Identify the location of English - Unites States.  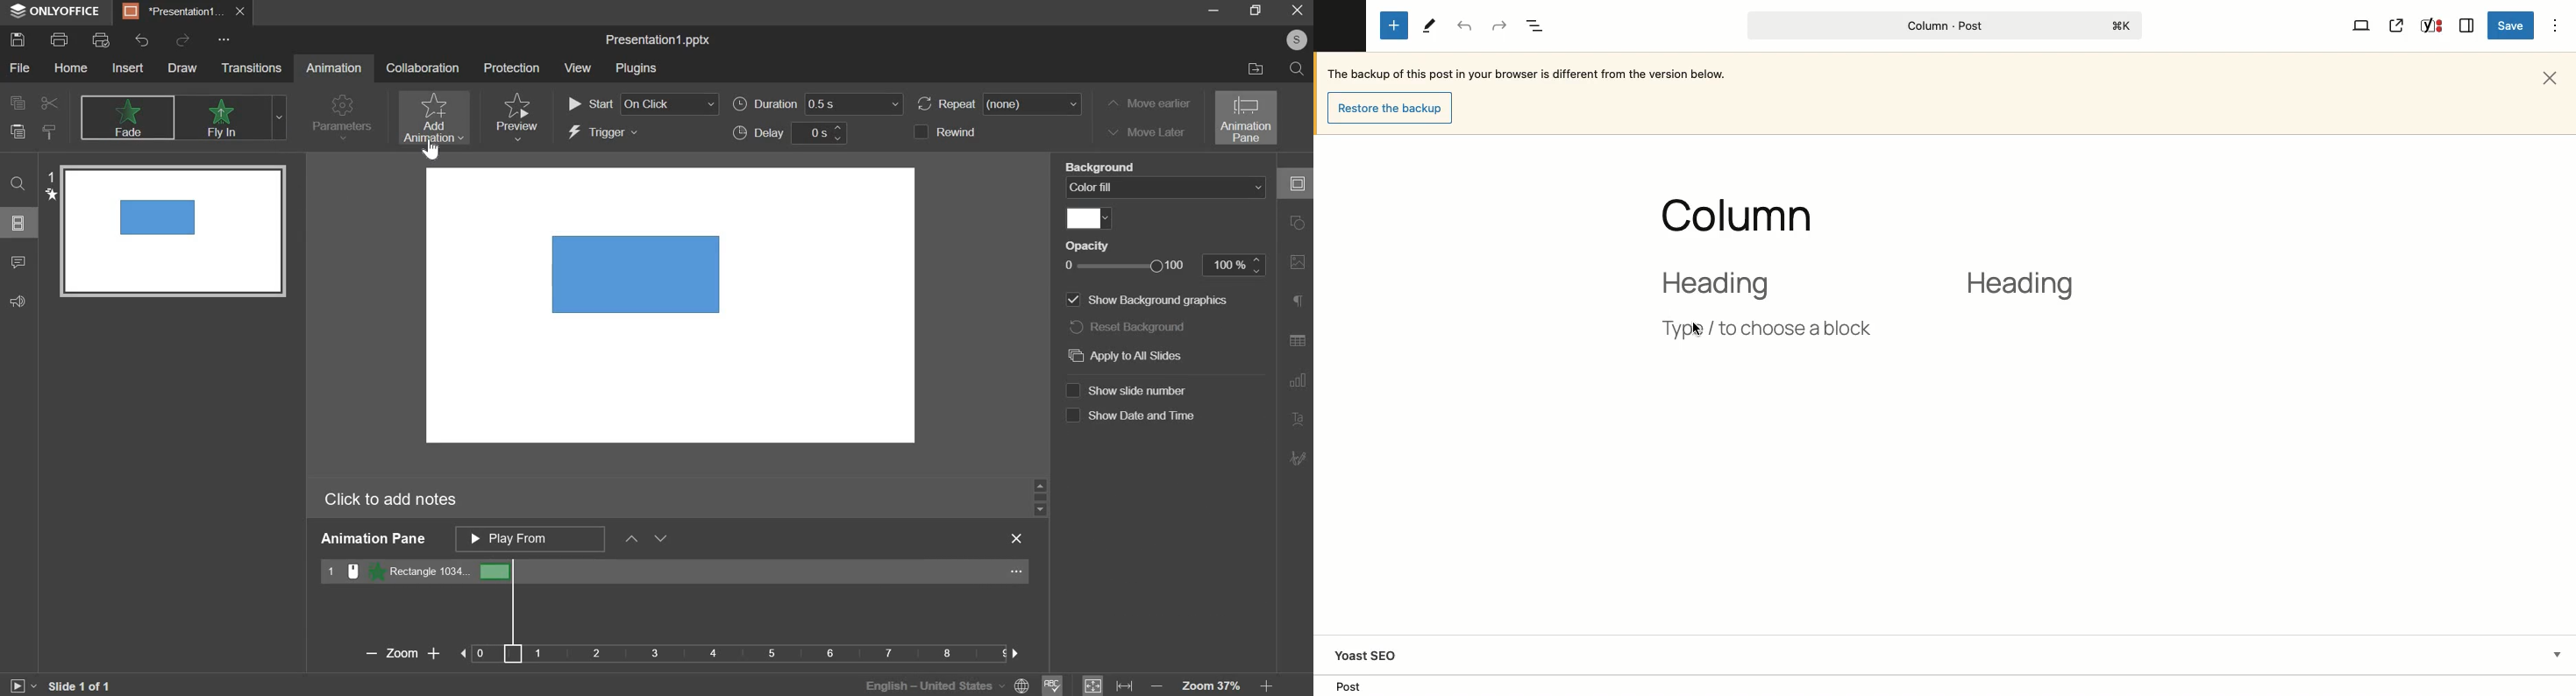
(933, 686).